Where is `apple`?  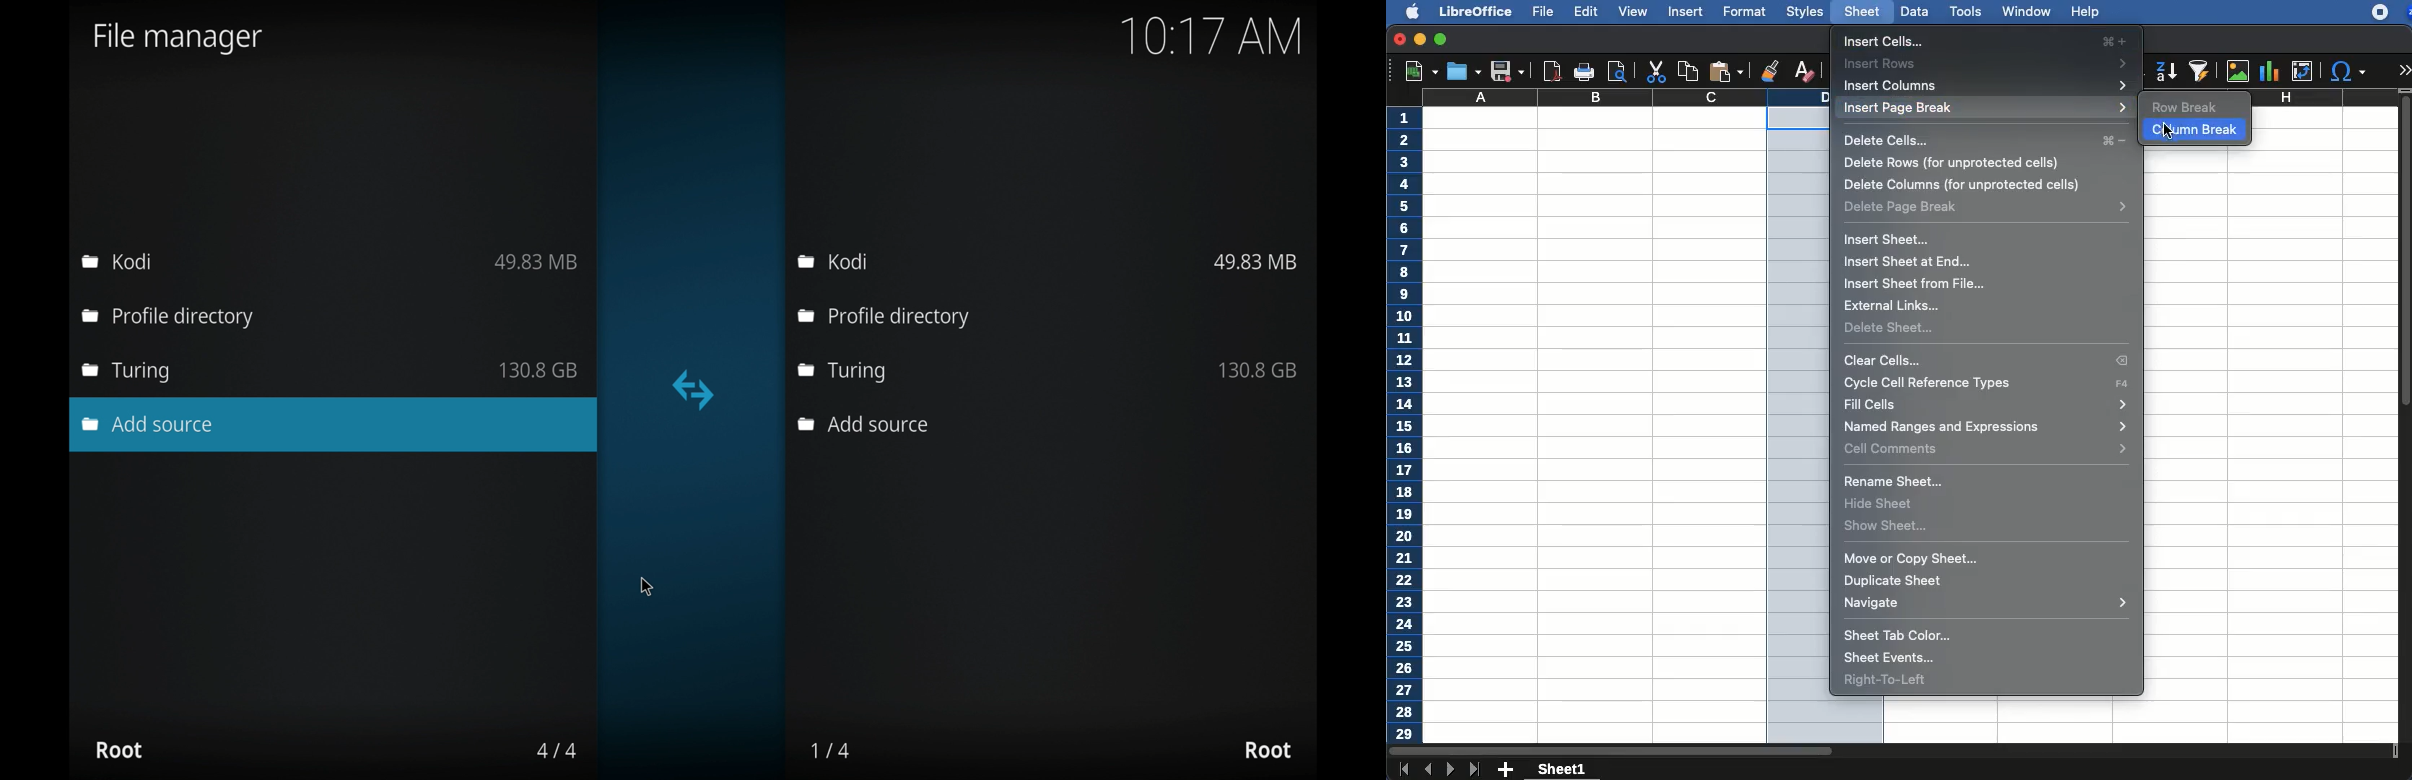 apple is located at coordinates (1406, 12).